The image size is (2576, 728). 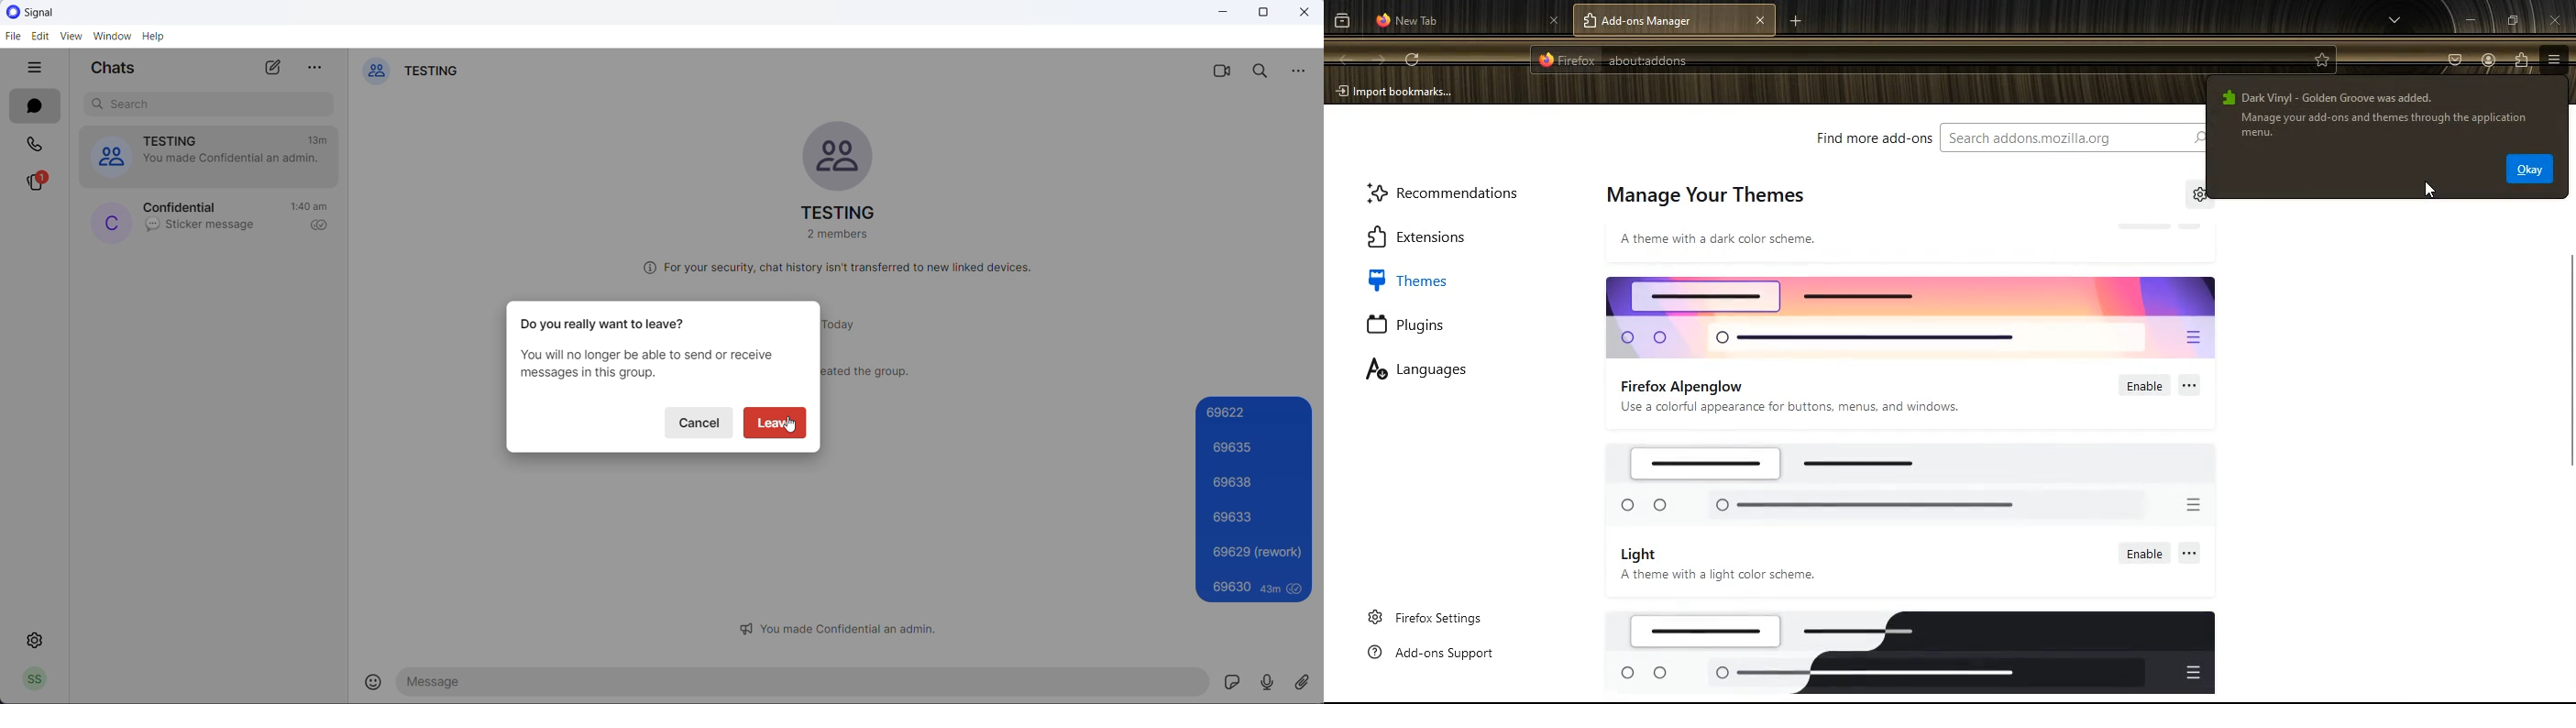 What do you see at coordinates (56, 12) in the screenshot?
I see `application logo and name` at bounding box center [56, 12].